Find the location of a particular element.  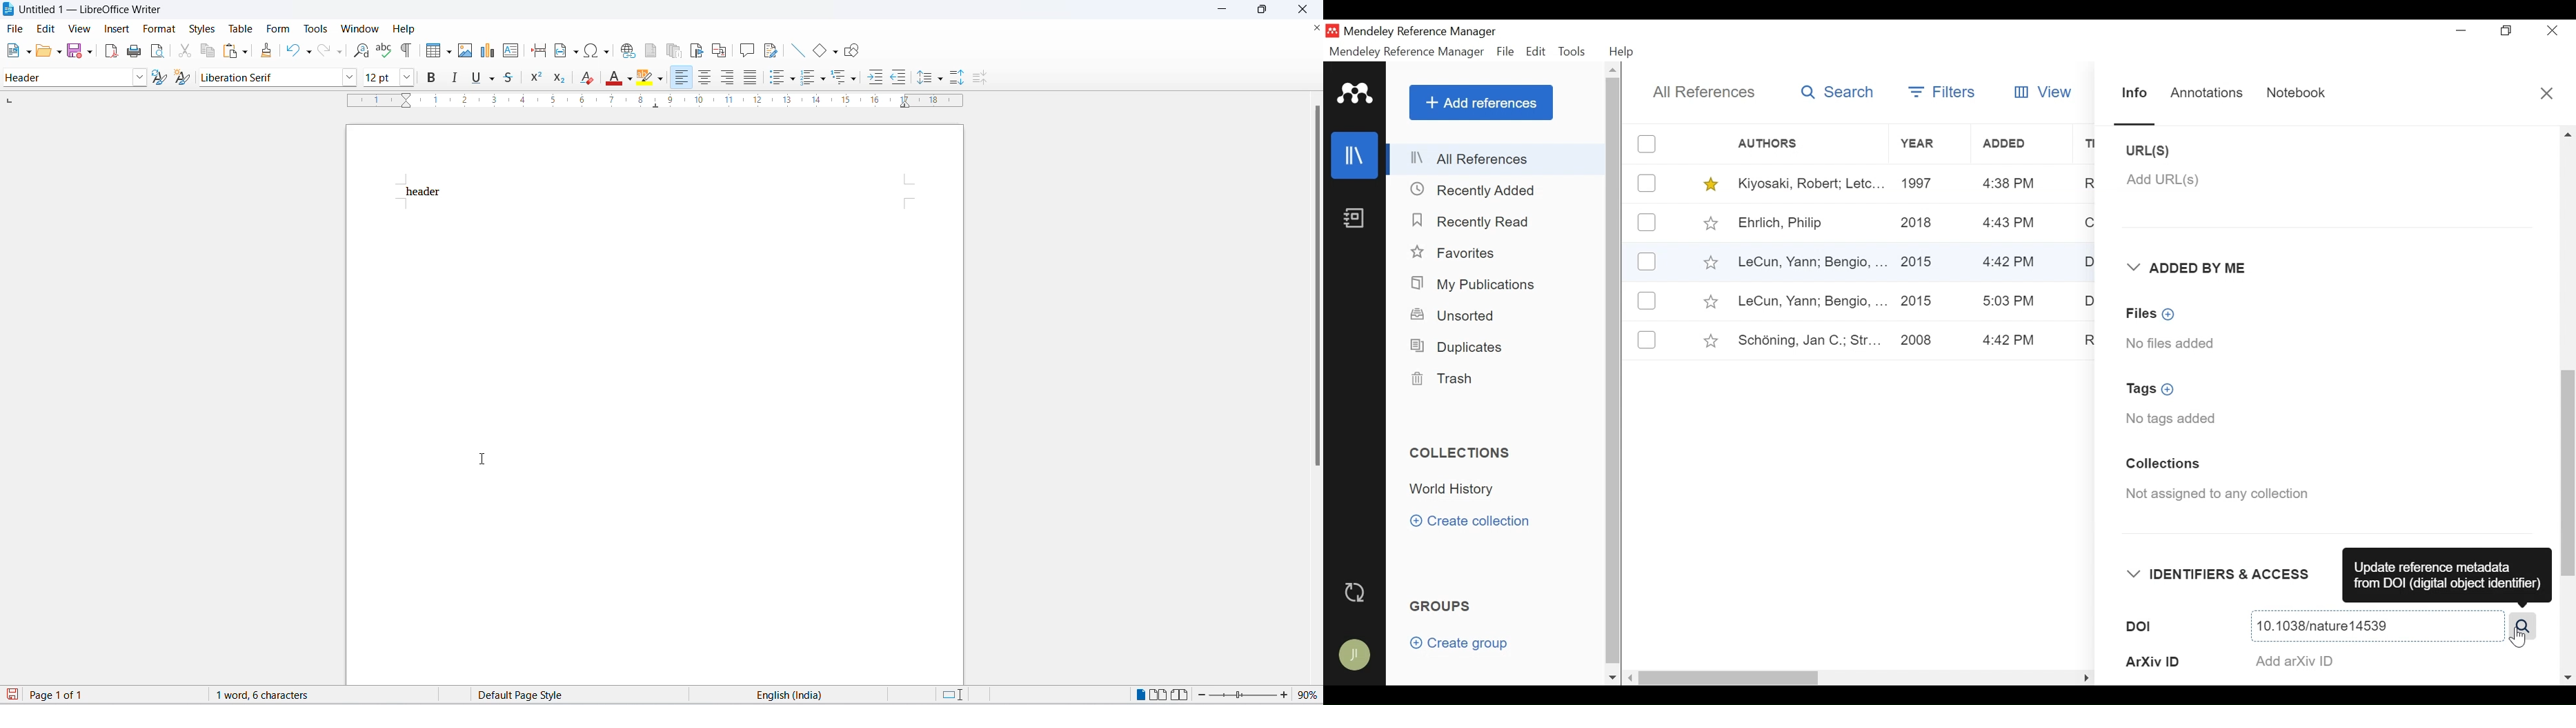

file  options is located at coordinates (28, 51).